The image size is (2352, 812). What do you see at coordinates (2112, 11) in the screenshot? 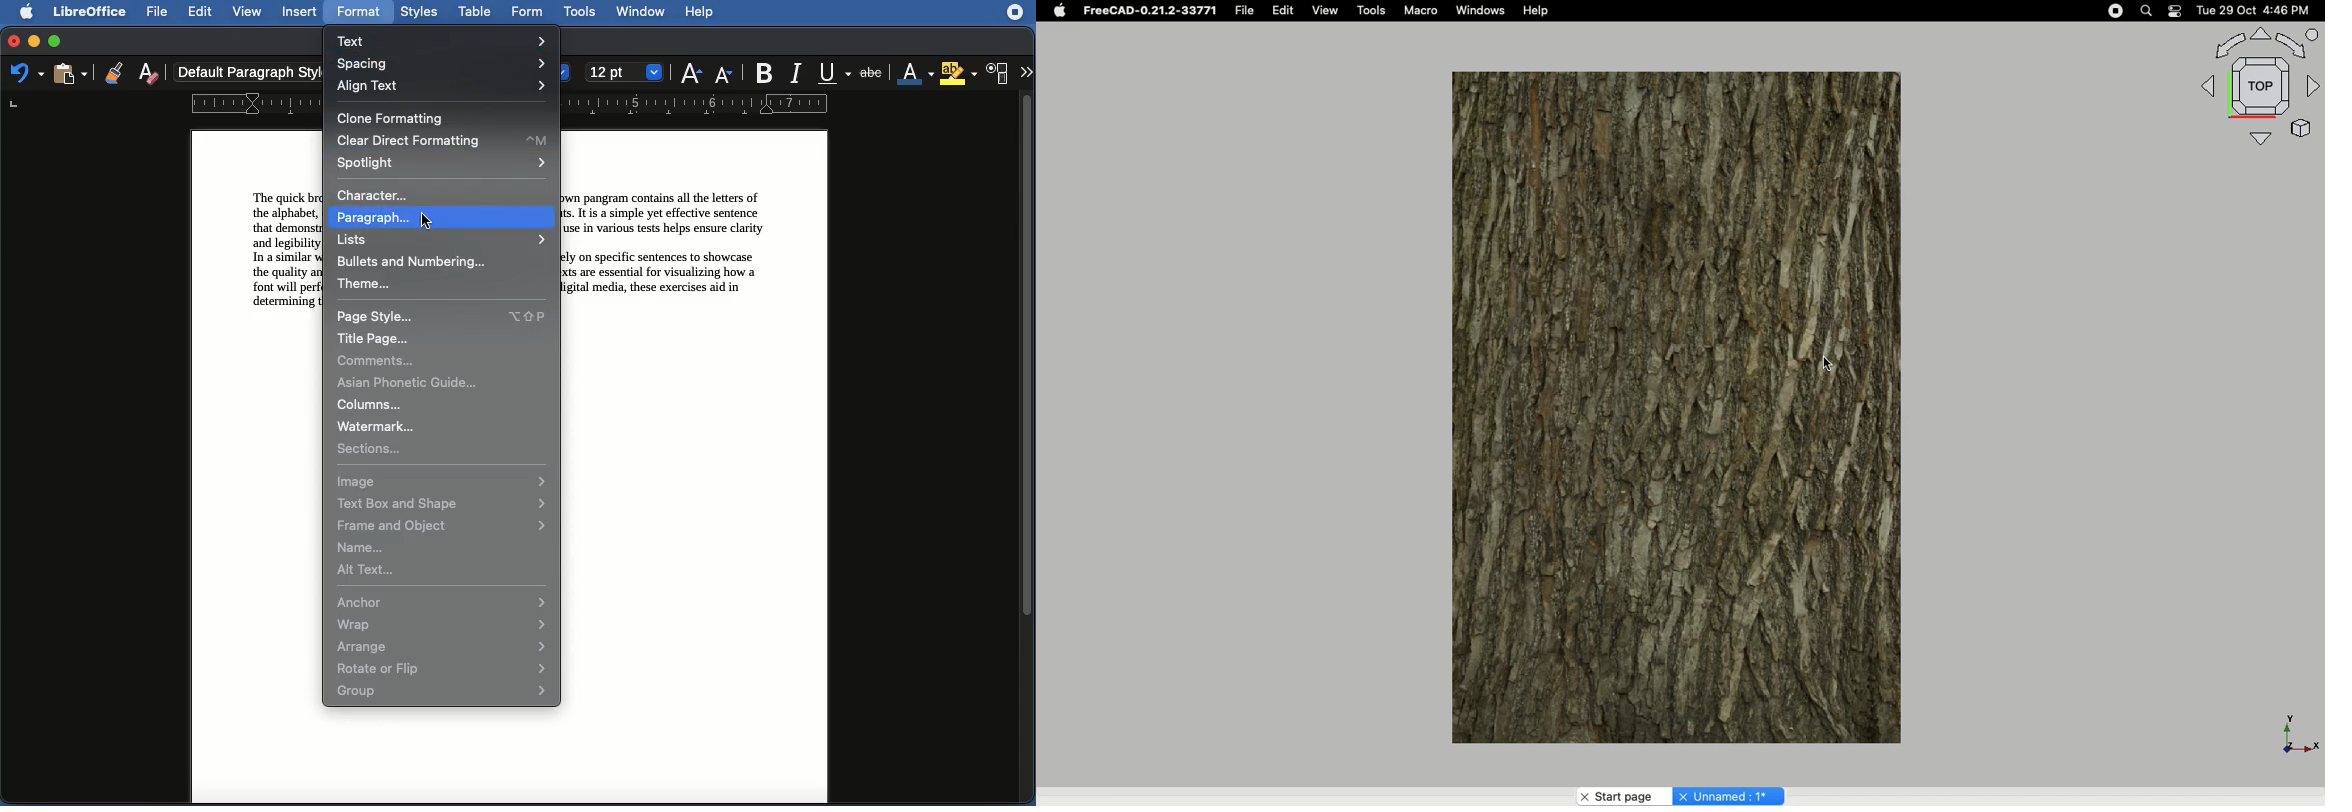
I see `Record` at bounding box center [2112, 11].